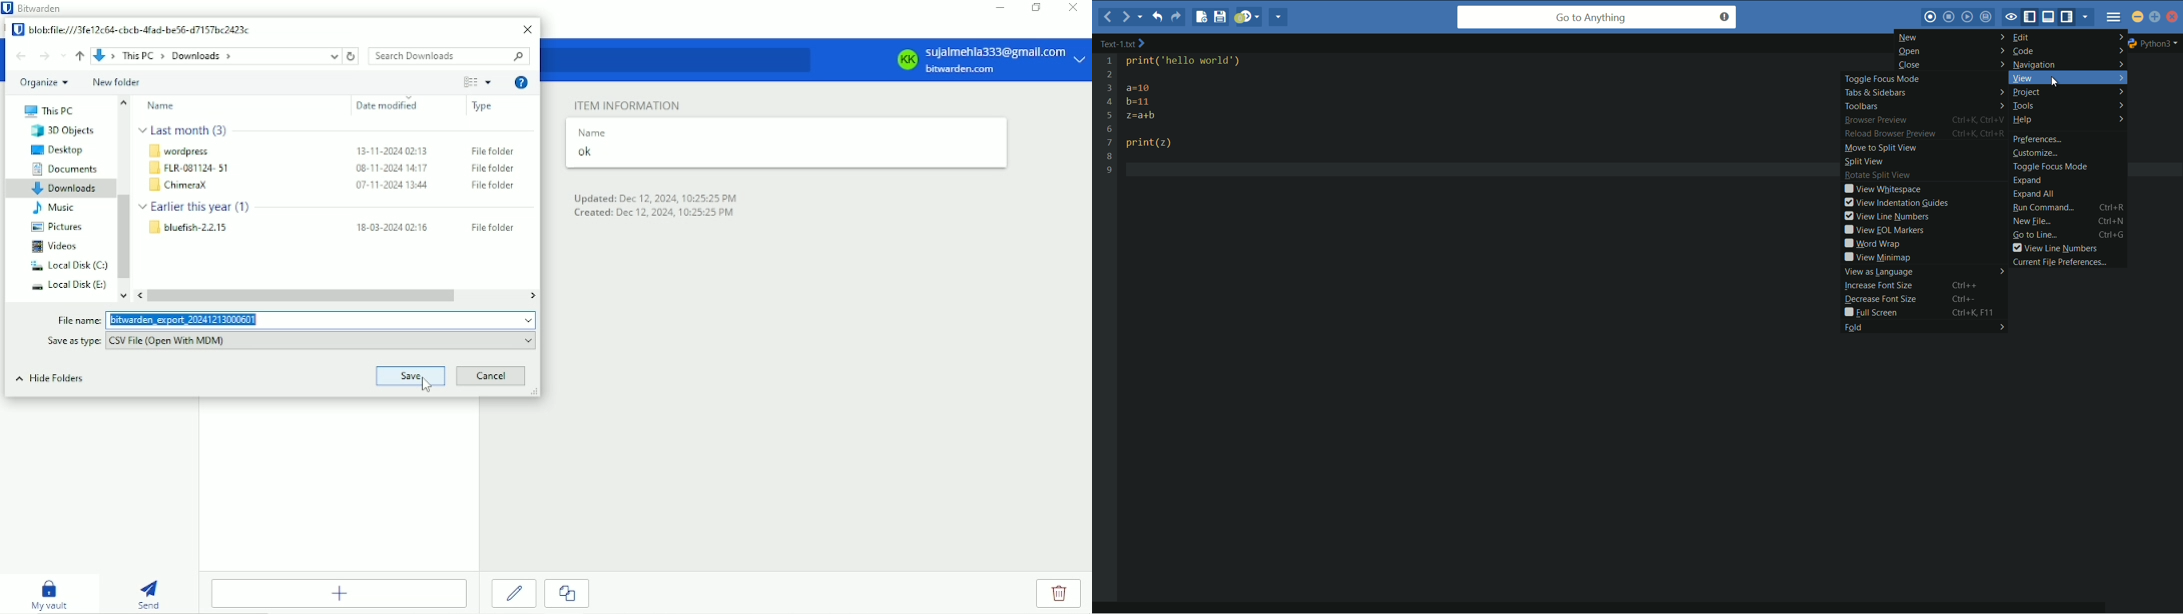 This screenshot has width=2184, height=616. Describe the element at coordinates (49, 593) in the screenshot. I see `My vault` at that location.